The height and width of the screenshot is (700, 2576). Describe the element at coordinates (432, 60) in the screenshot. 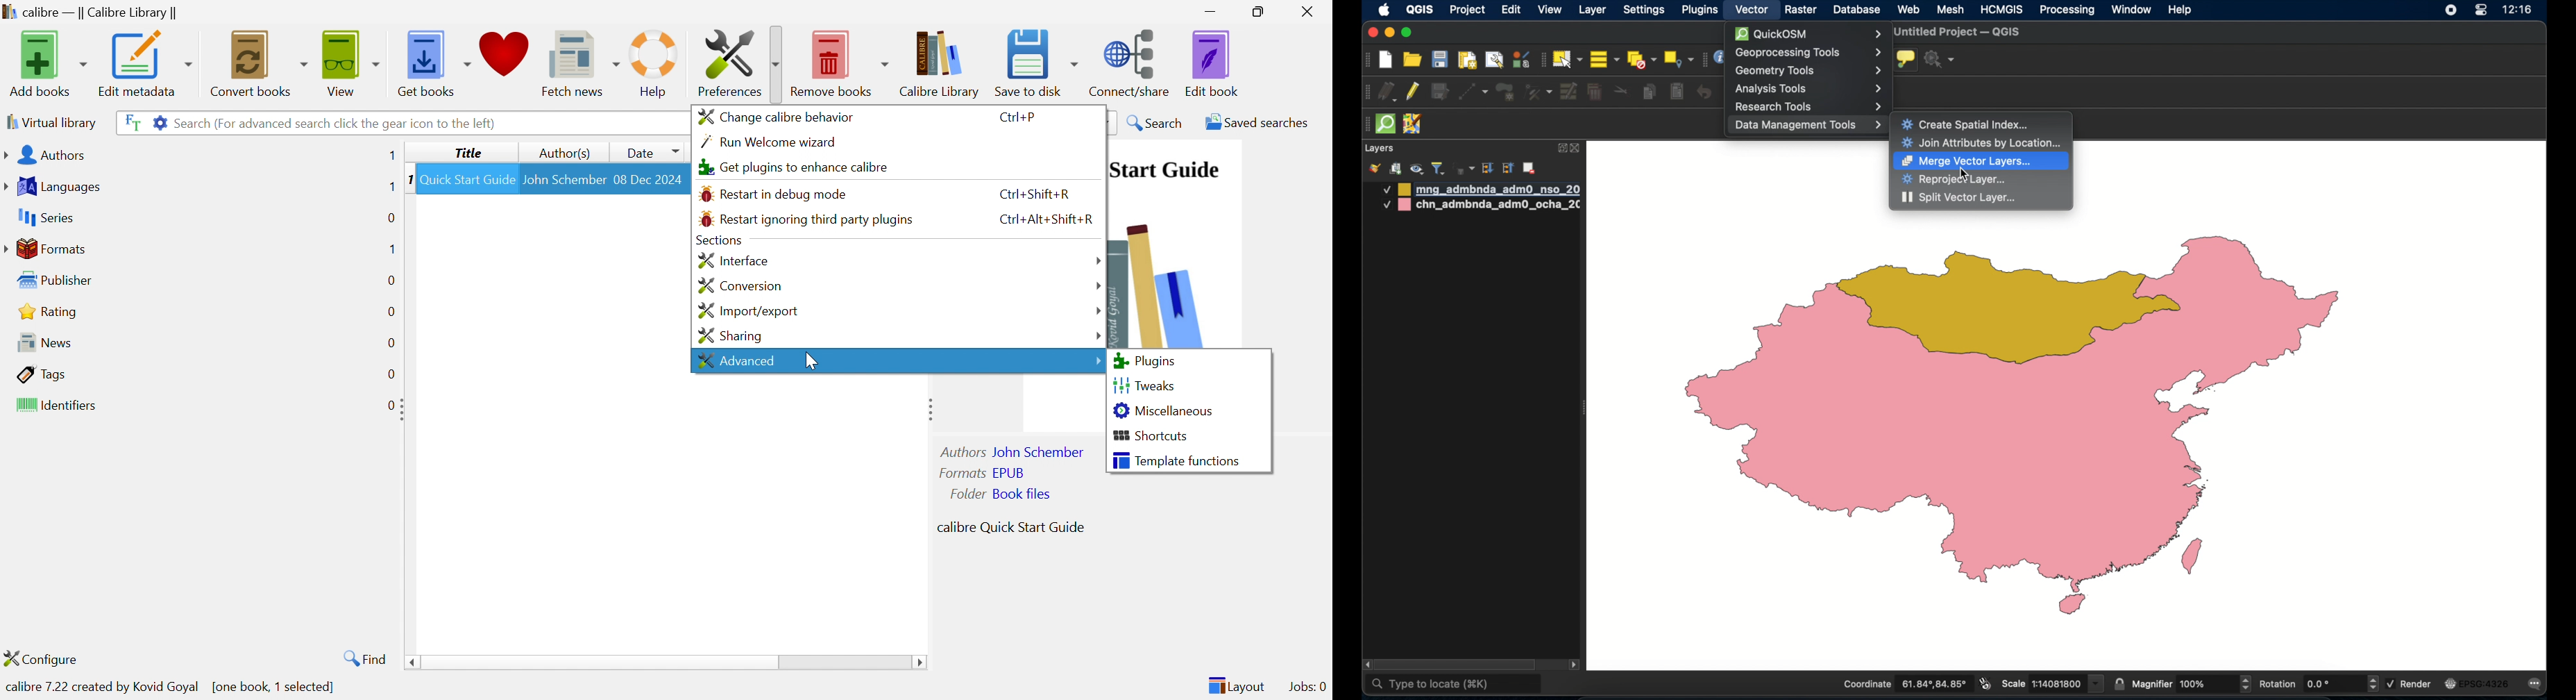

I see `Get books` at that location.